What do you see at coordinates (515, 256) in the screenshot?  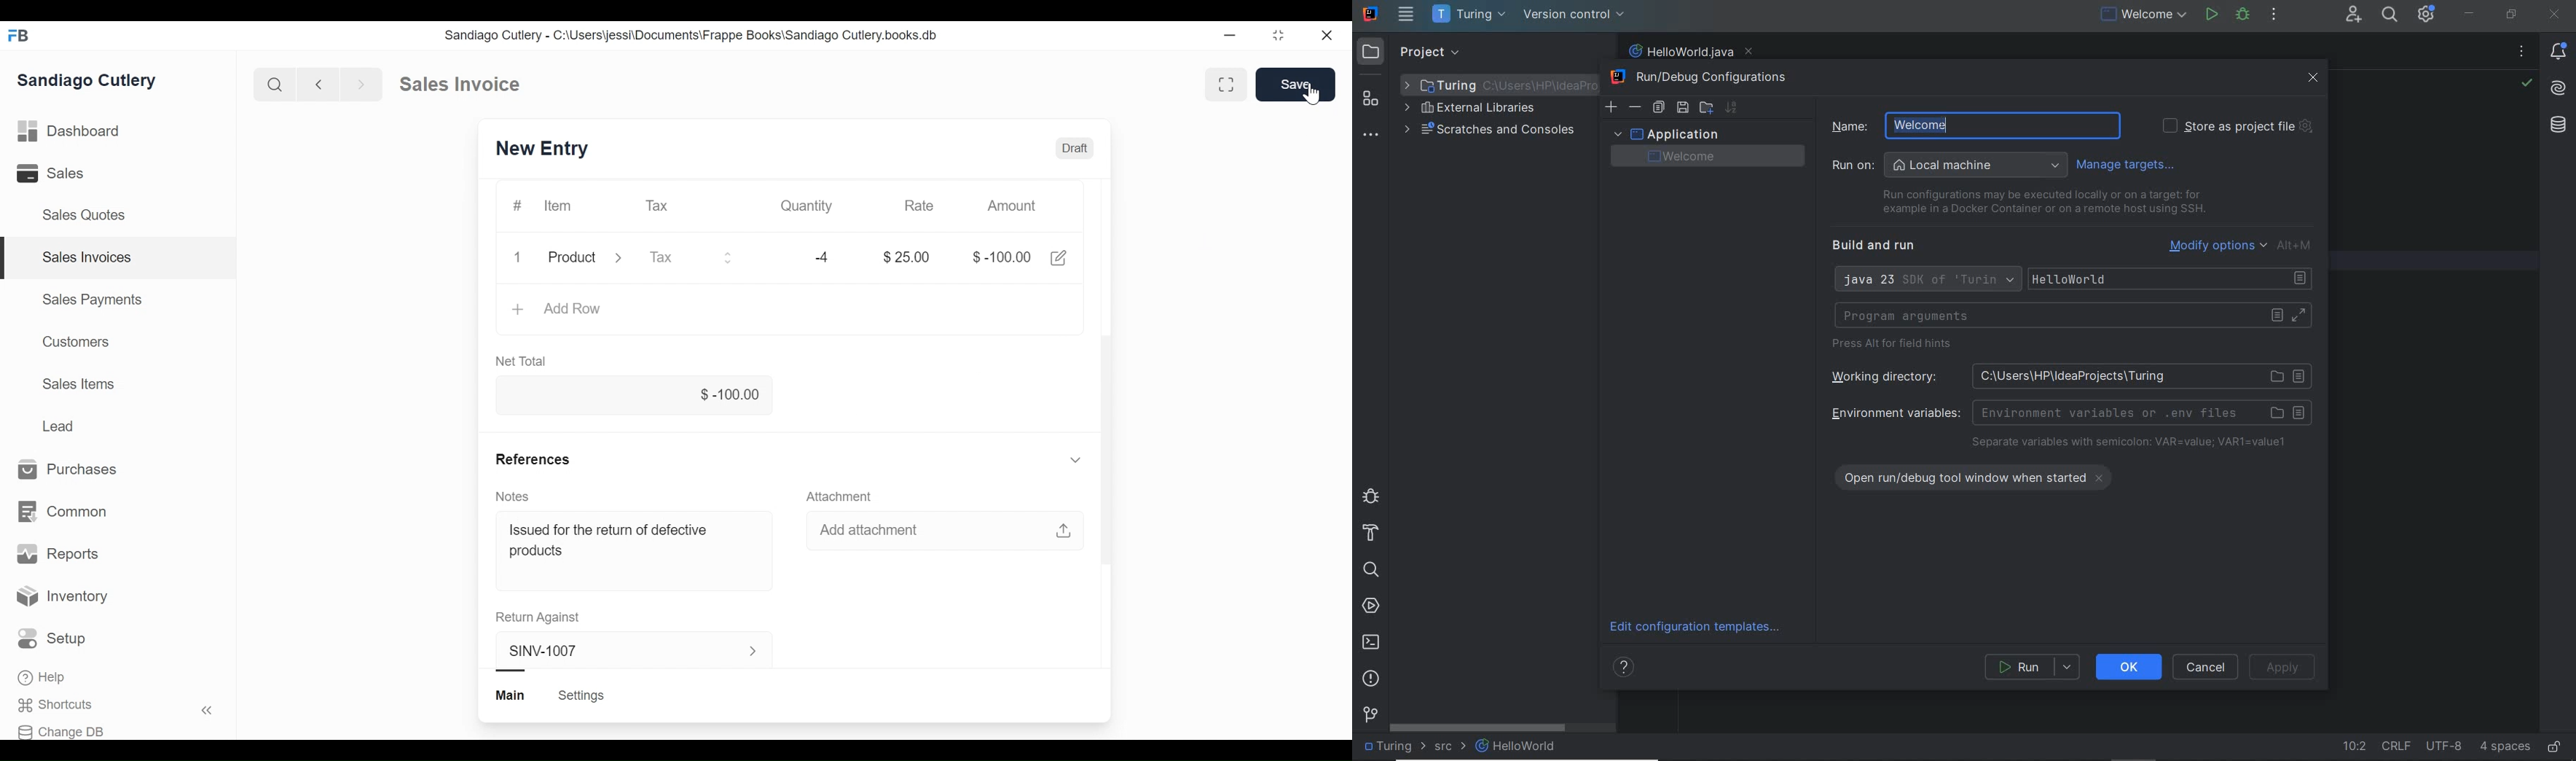 I see `1` at bounding box center [515, 256].